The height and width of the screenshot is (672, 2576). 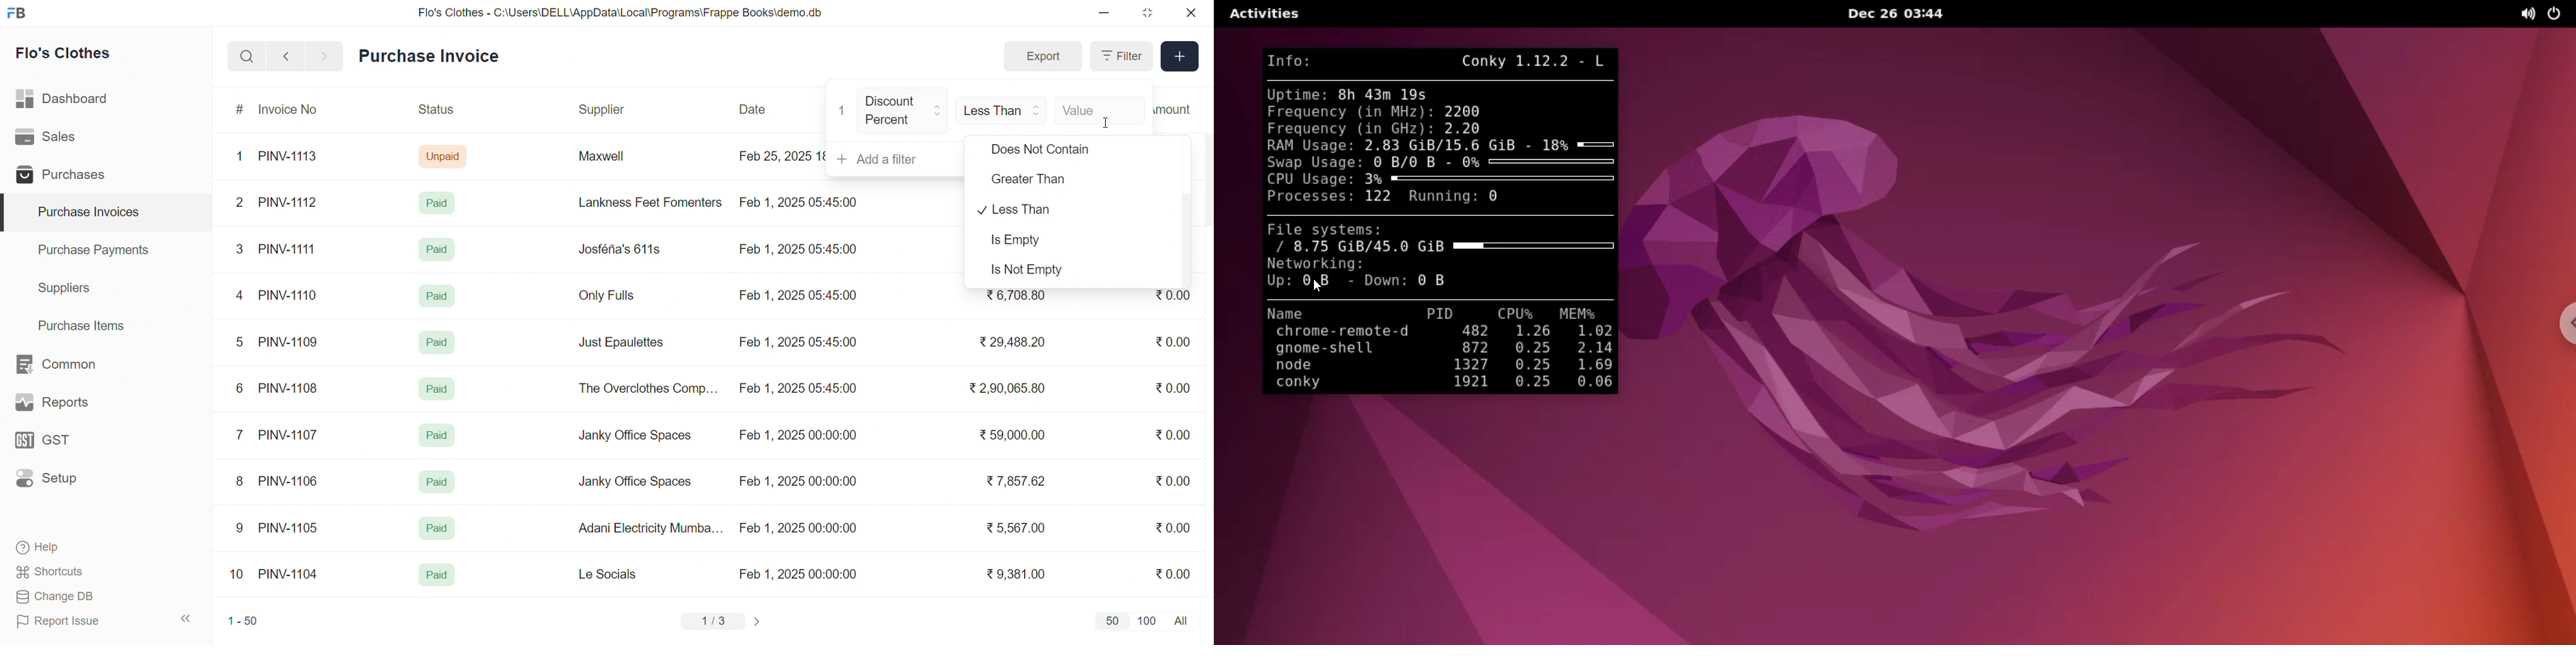 What do you see at coordinates (1055, 210) in the screenshot?
I see `Less Than` at bounding box center [1055, 210].